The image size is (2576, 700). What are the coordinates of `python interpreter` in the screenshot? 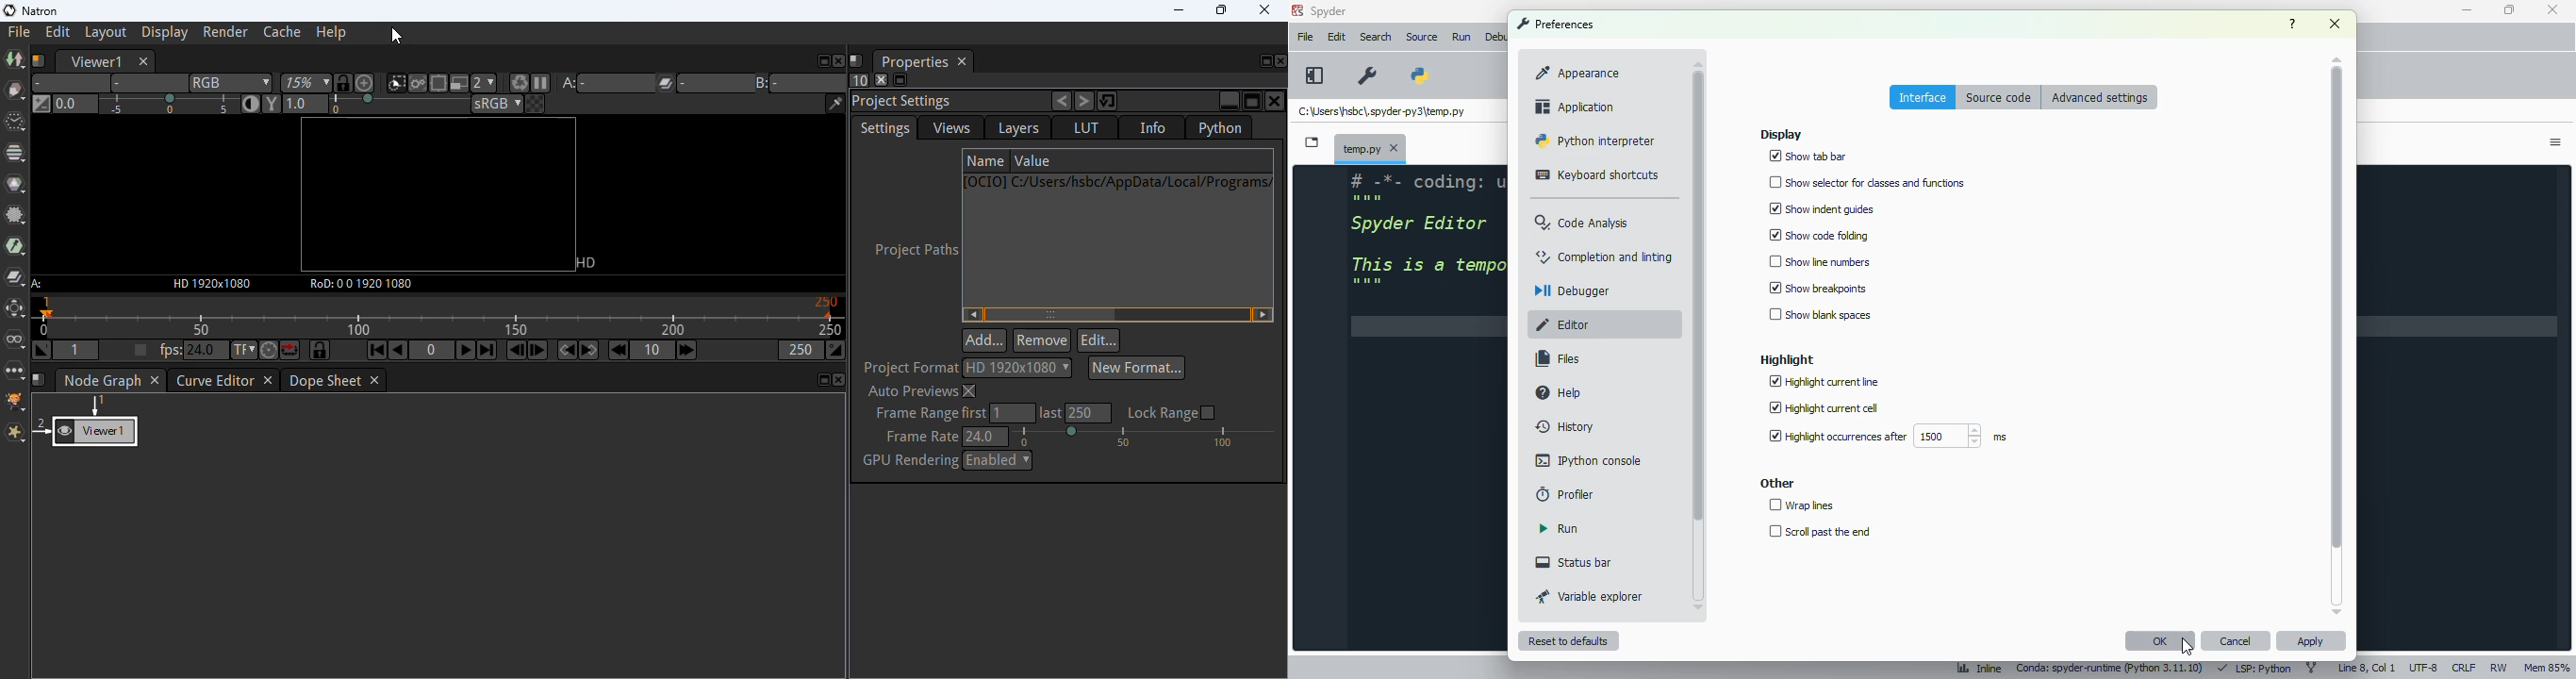 It's located at (1595, 140).